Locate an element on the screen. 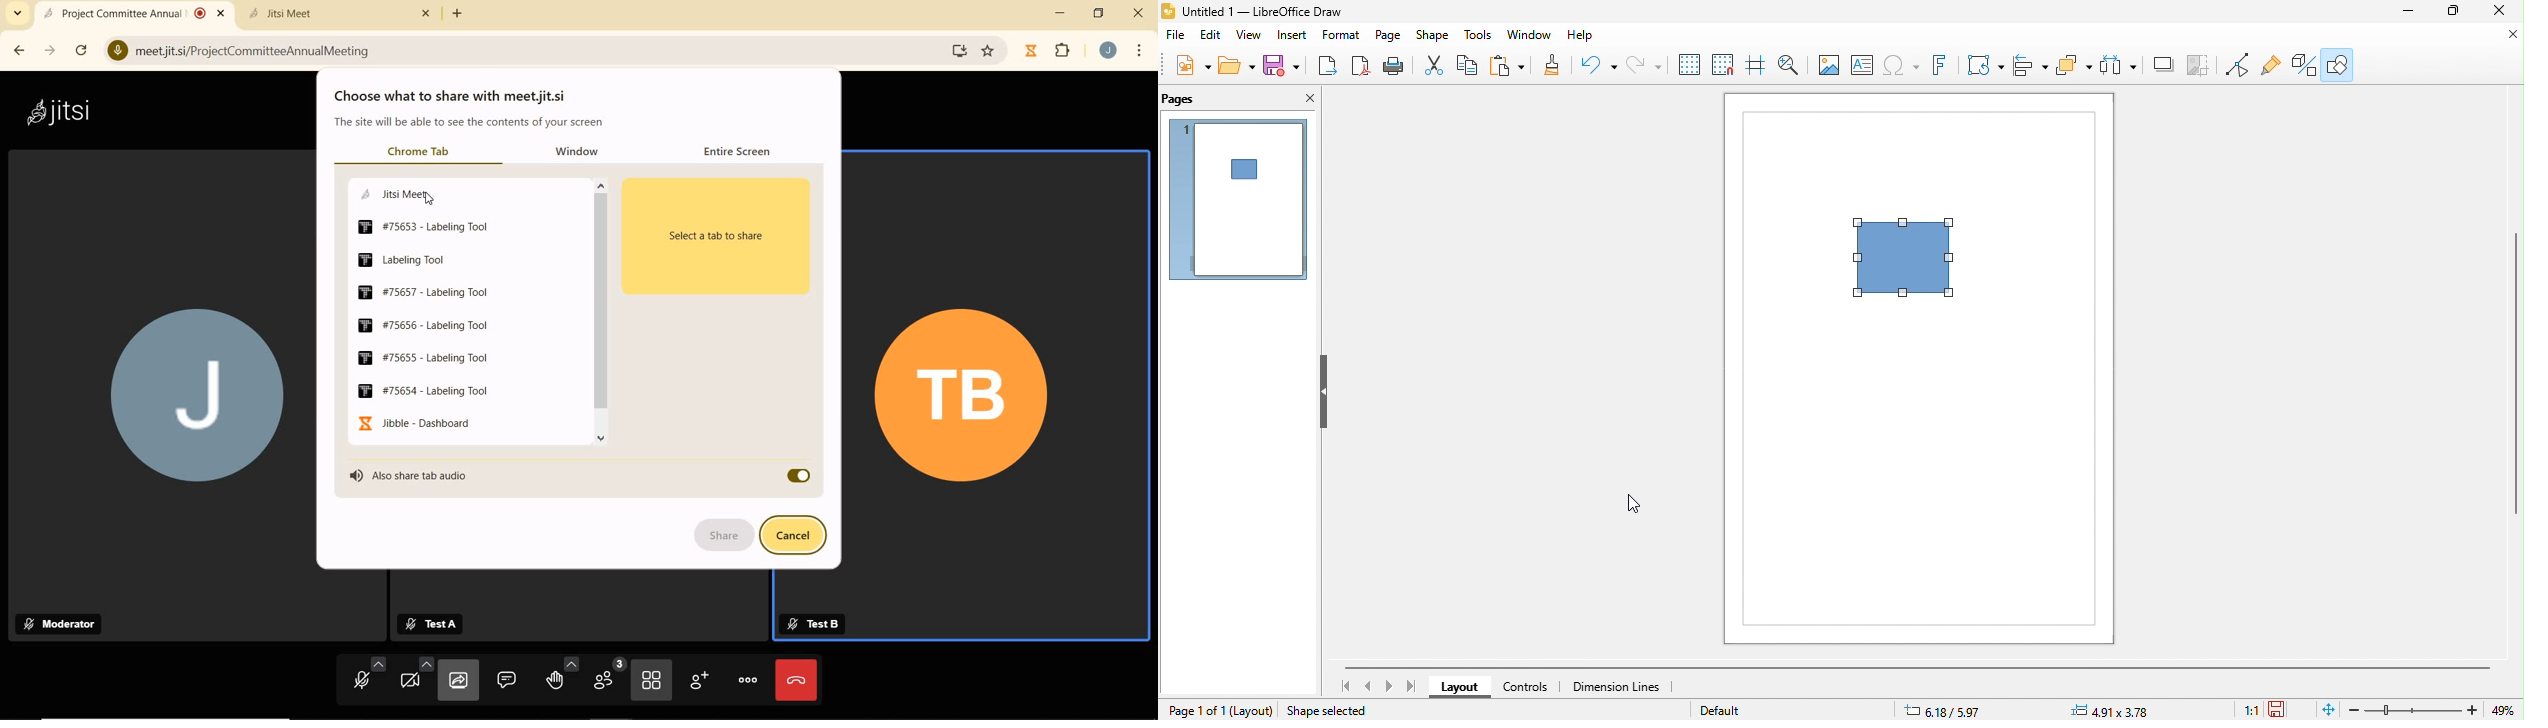 This screenshot has height=728, width=2548. WINDOW is located at coordinates (585, 152).